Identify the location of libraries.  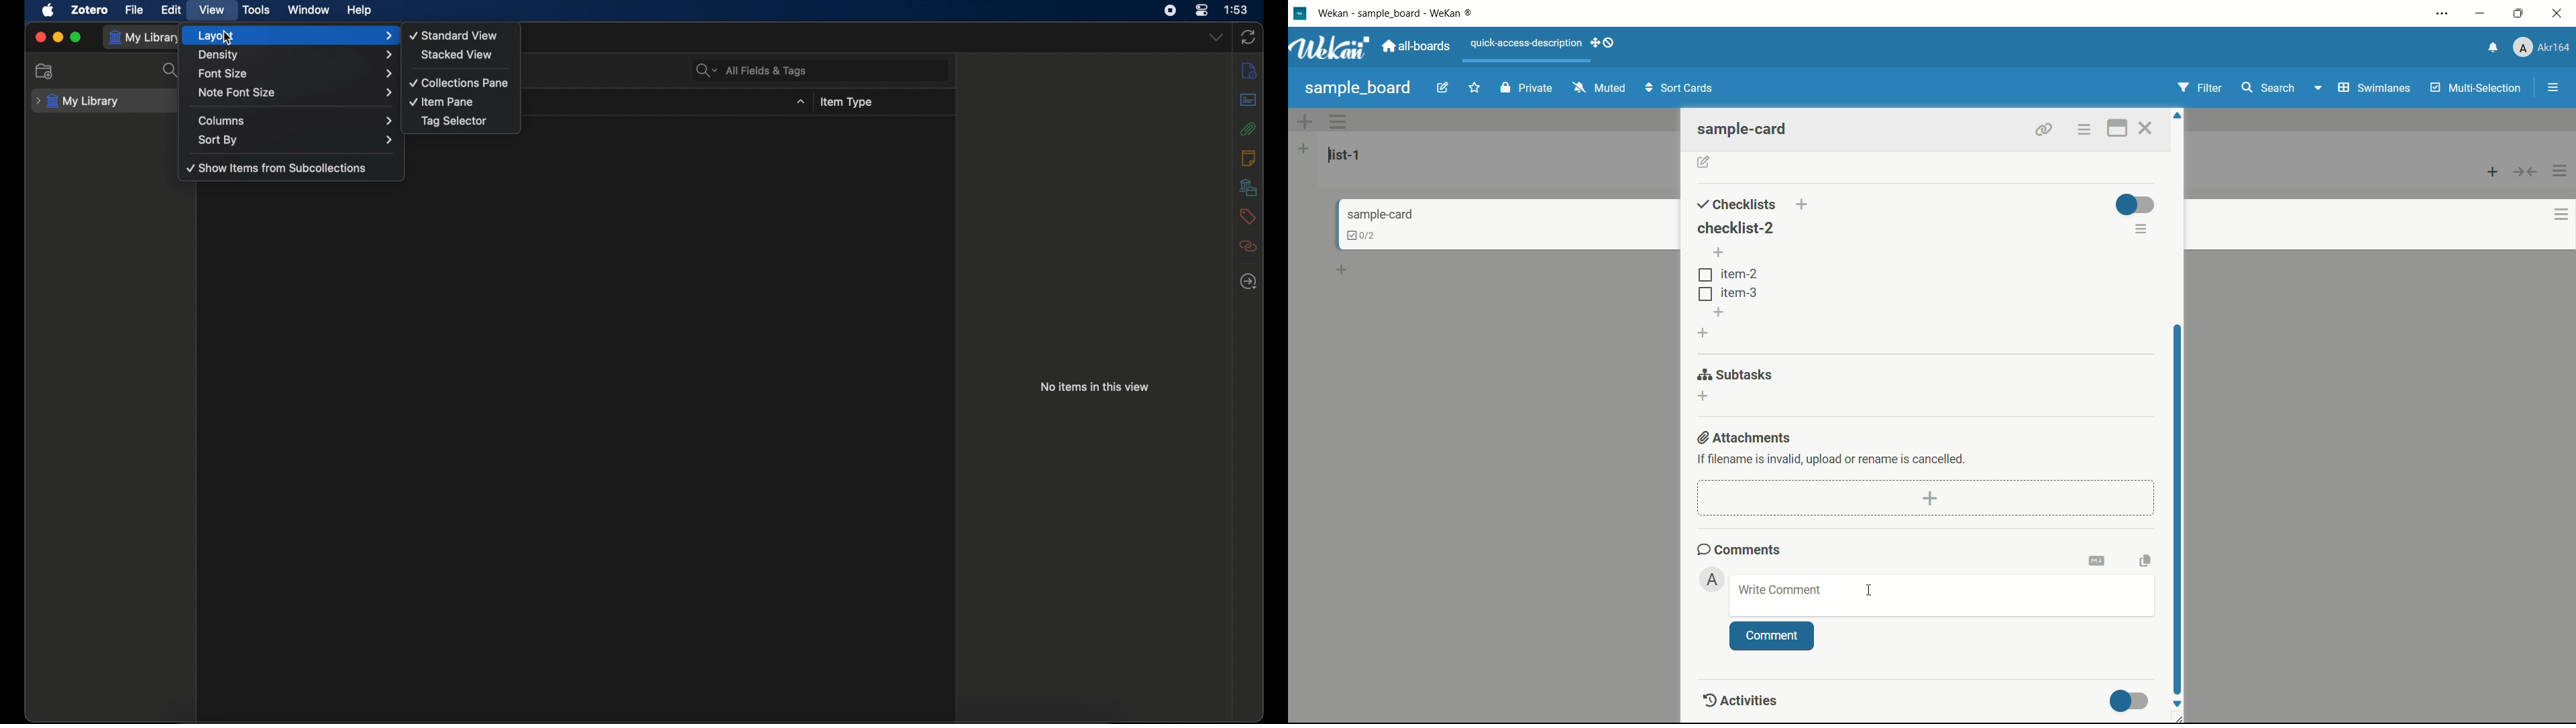
(1248, 187).